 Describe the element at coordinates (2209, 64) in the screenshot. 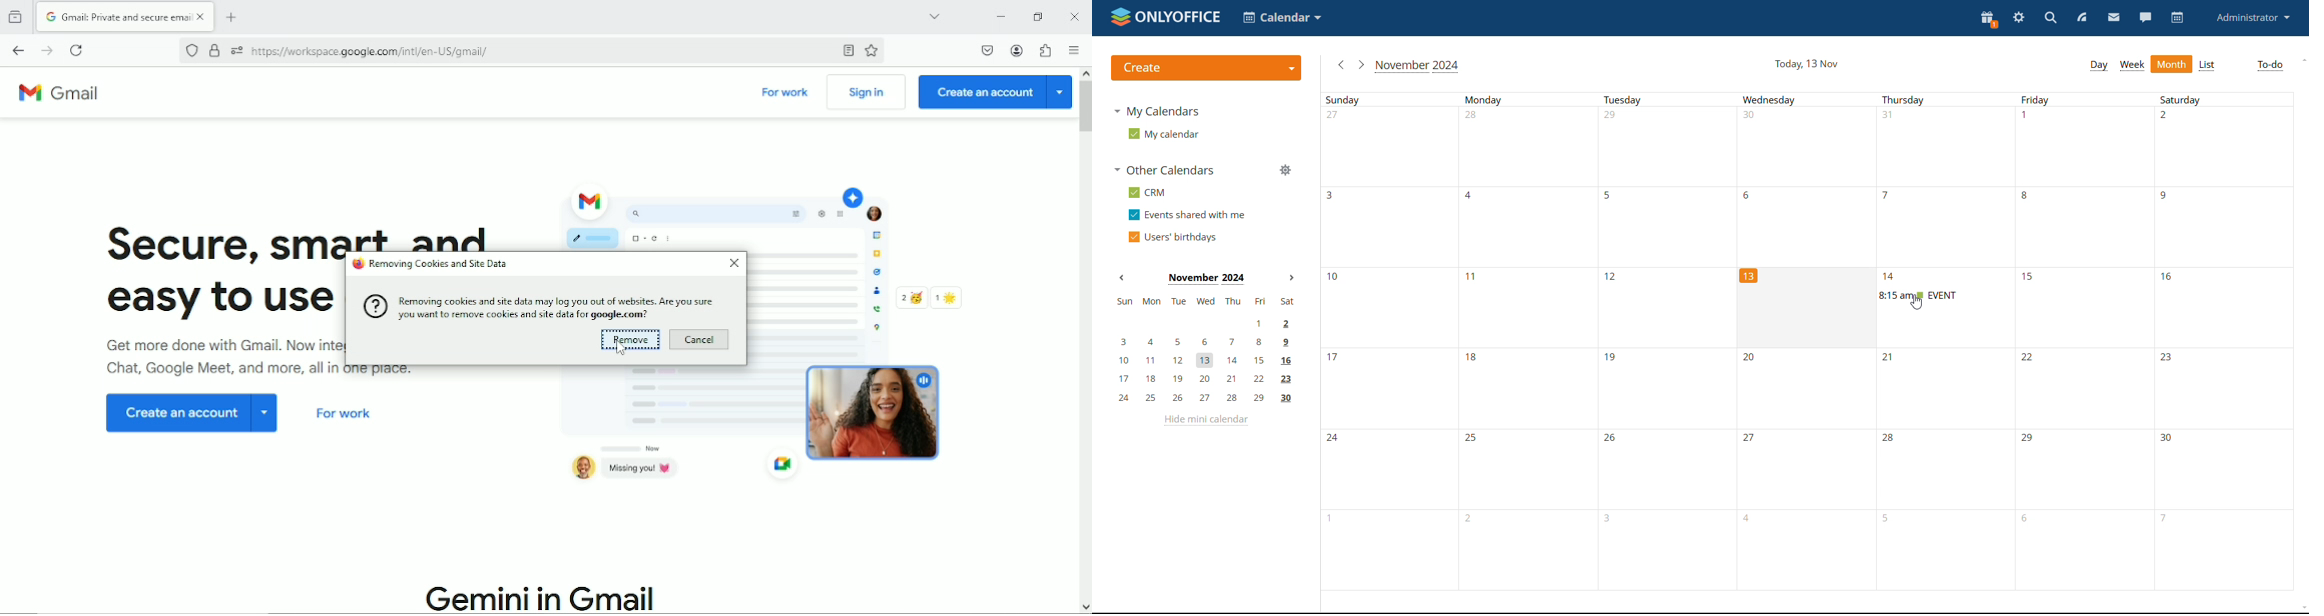

I see `list view` at that location.